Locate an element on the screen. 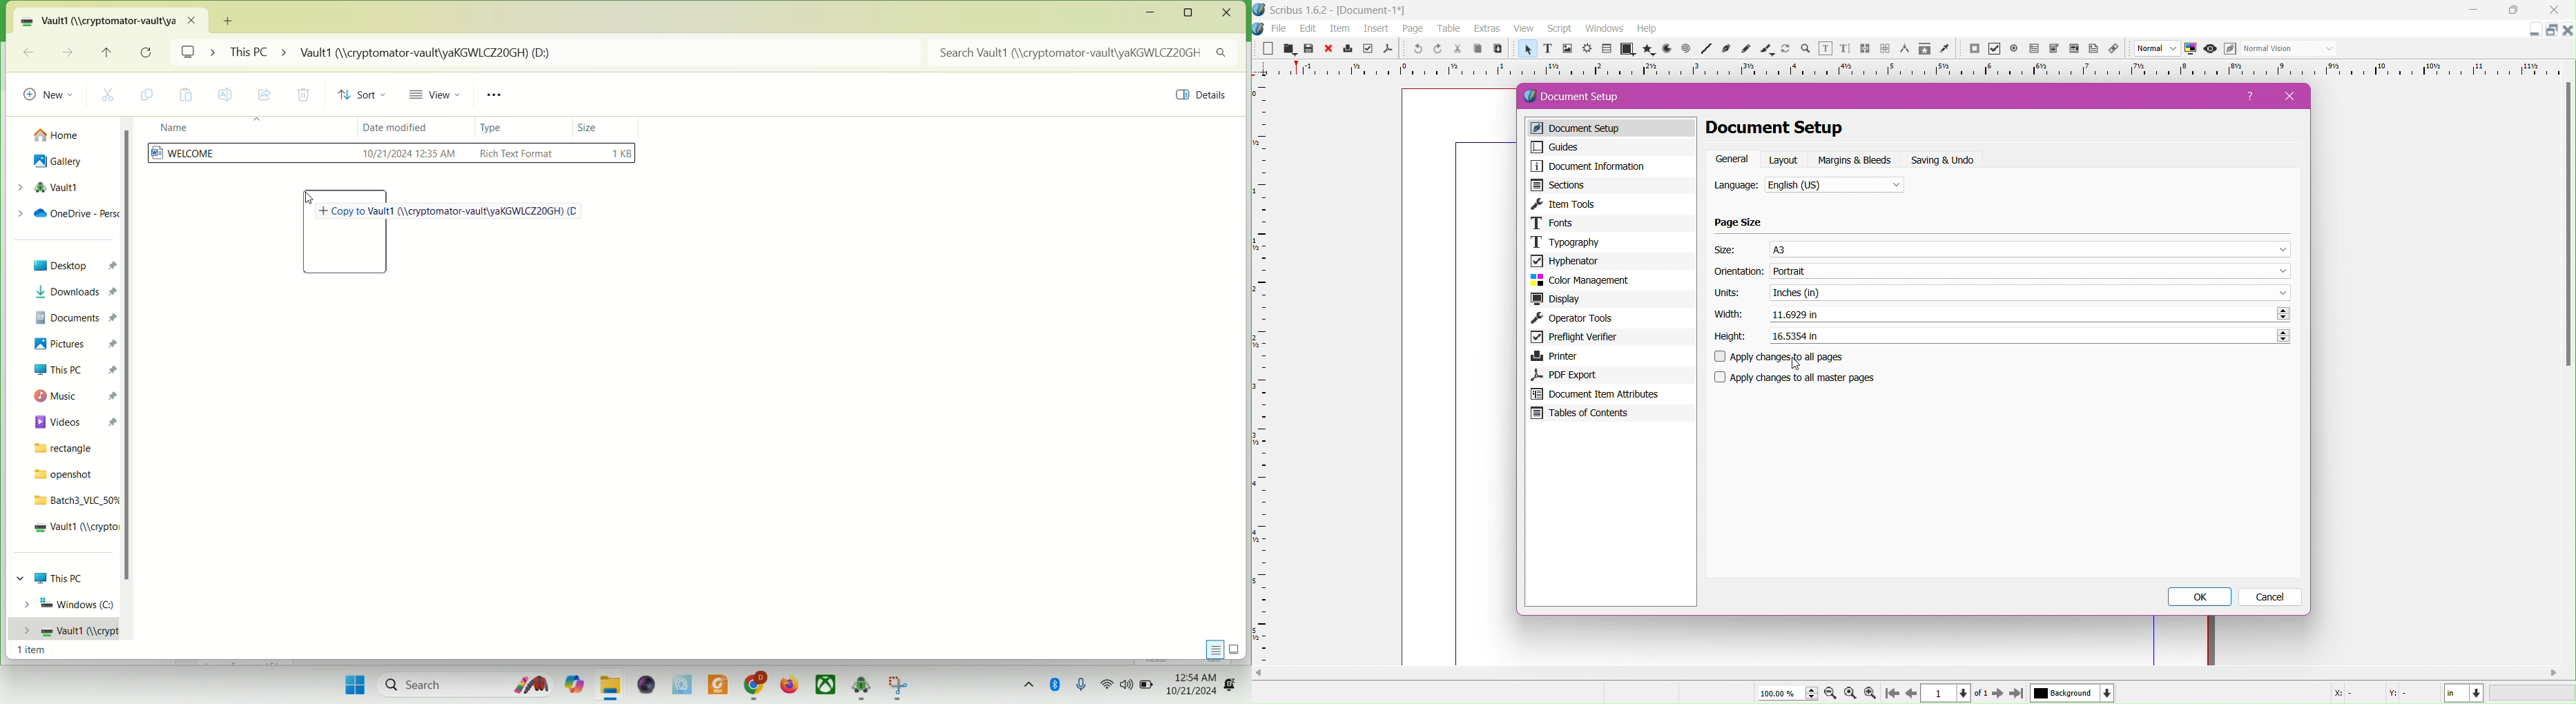 This screenshot has height=728, width=2576. Language is located at coordinates (1736, 186).